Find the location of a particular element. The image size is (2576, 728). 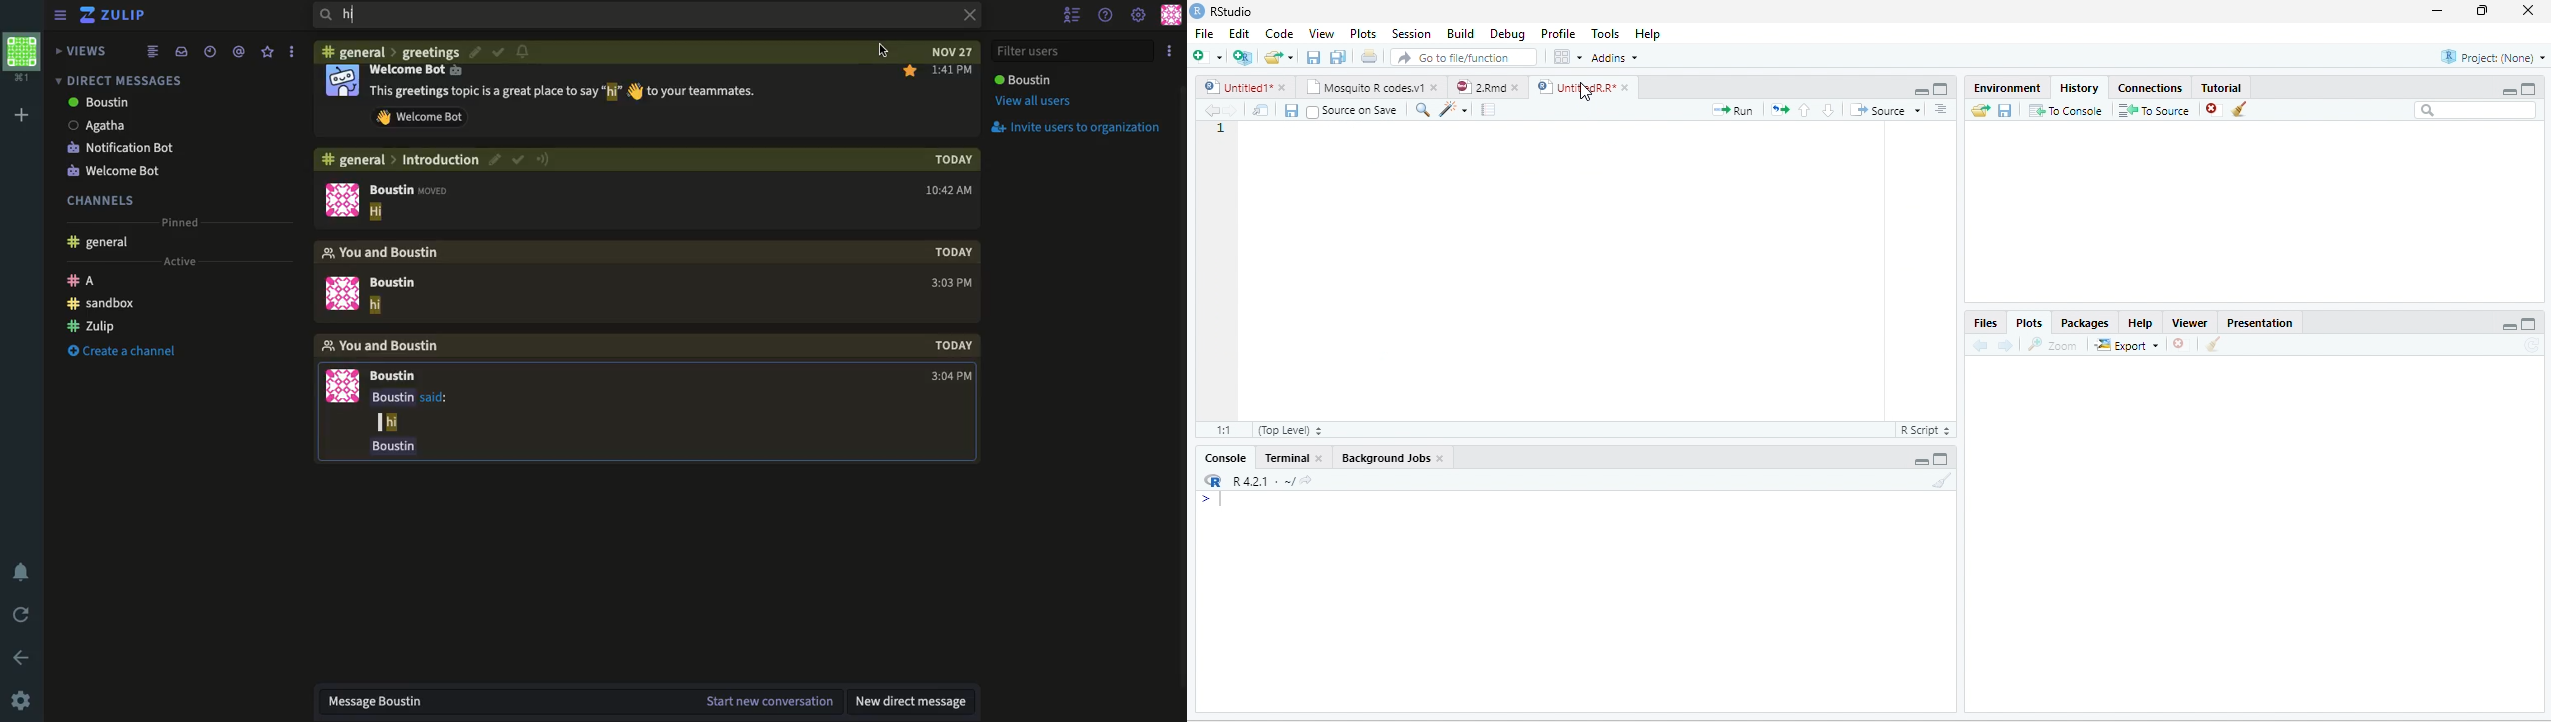

today is located at coordinates (948, 159).